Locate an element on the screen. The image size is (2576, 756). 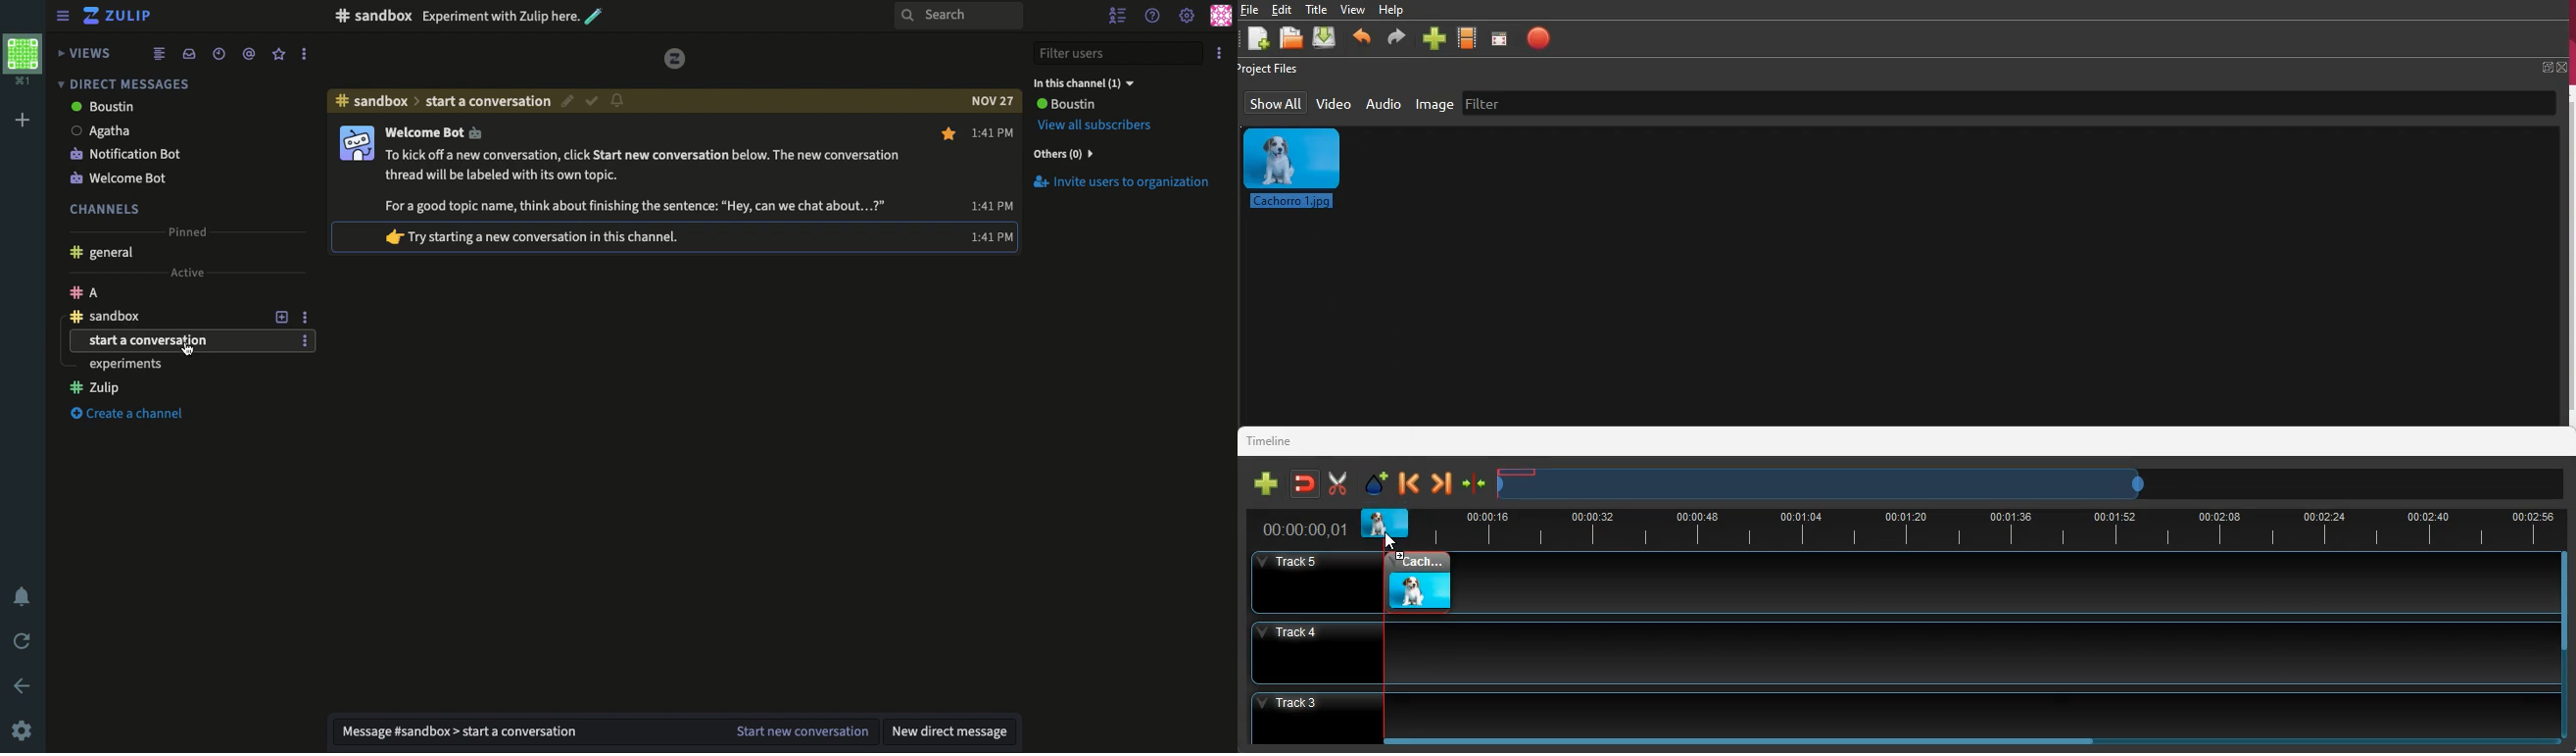
join is located at coordinates (1475, 483).